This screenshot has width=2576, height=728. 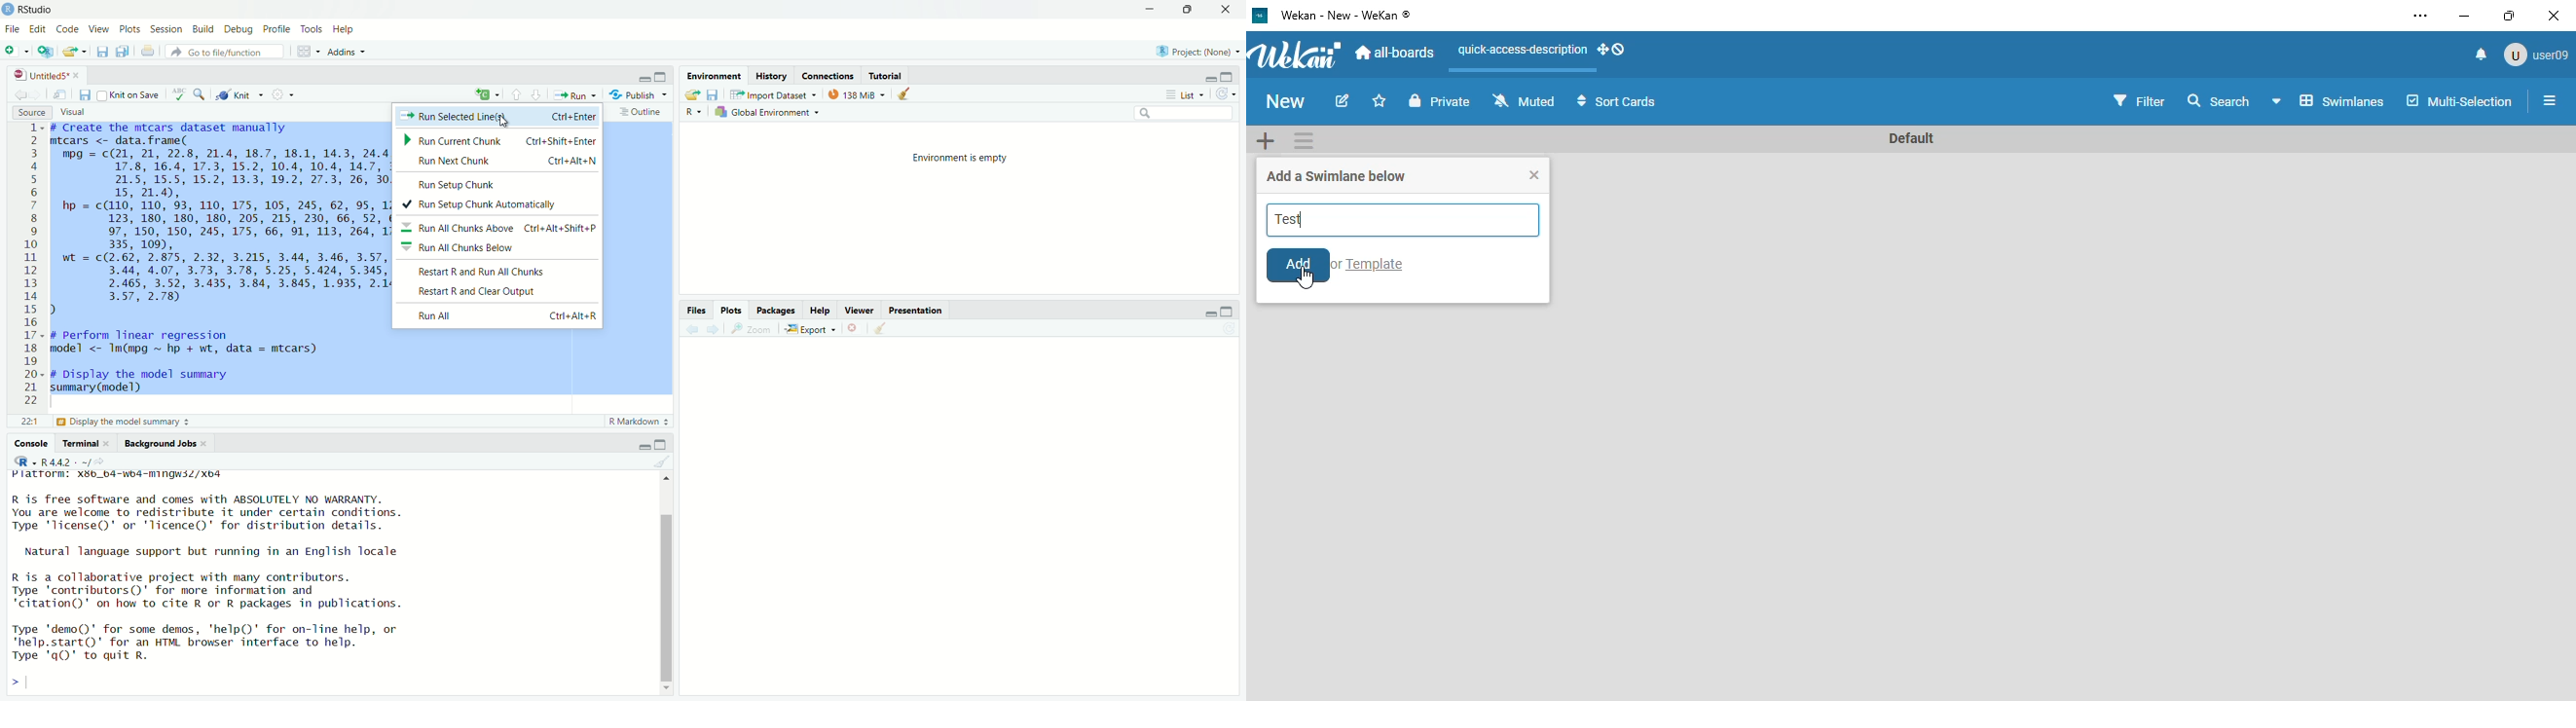 I want to click on Ctrl+Enter, so click(x=572, y=117).